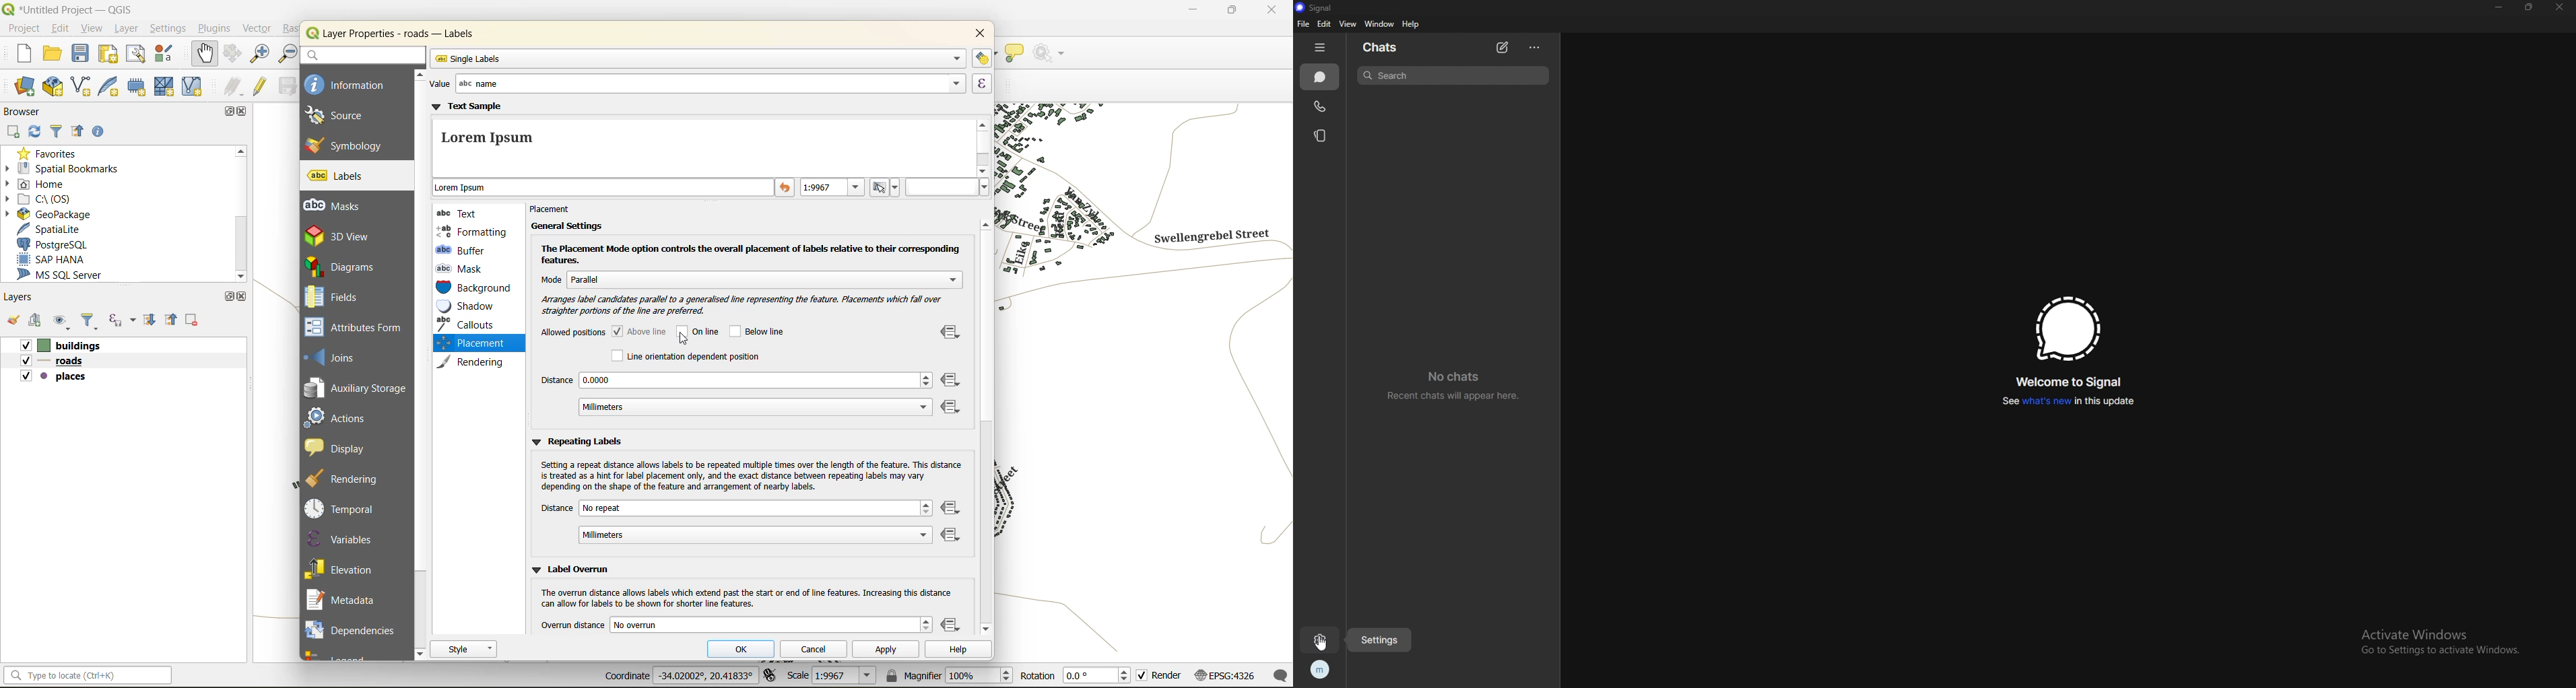 This screenshot has width=2576, height=700. What do you see at coordinates (77, 131) in the screenshot?
I see `collapse all` at bounding box center [77, 131].